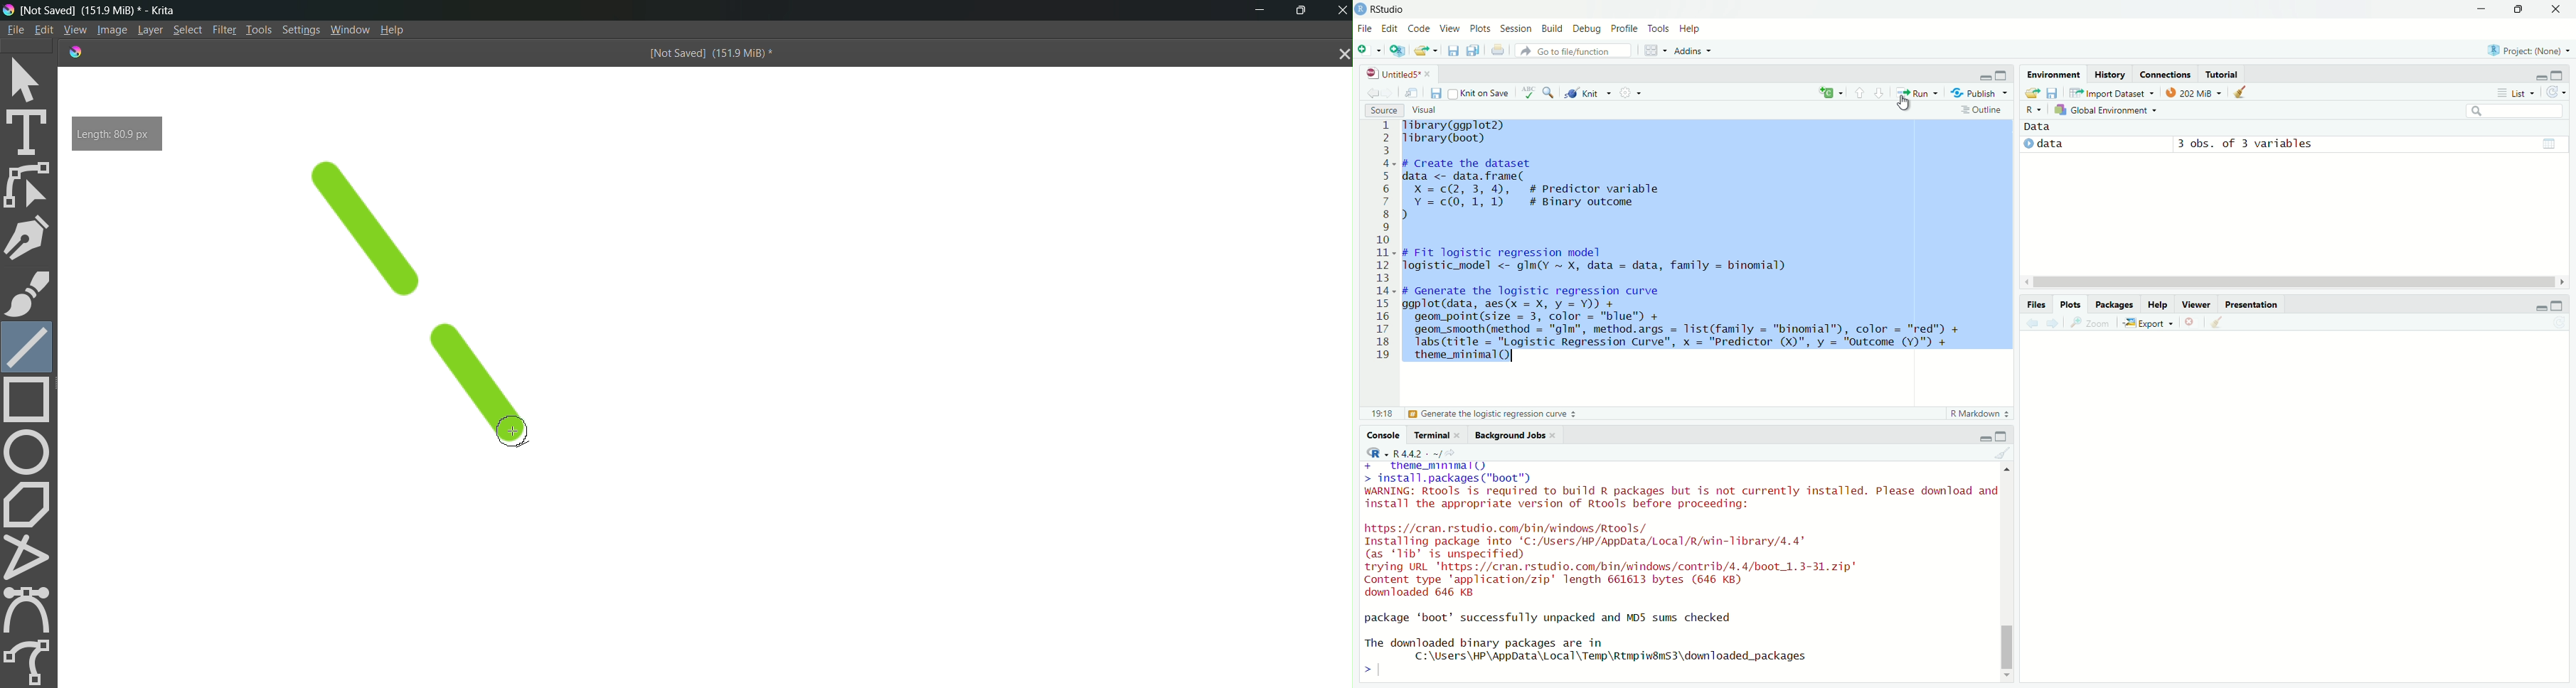 The image size is (2576, 700). Describe the element at coordinates (1451, 452) in the screenshot. I see `View the current working current directory` at that location.